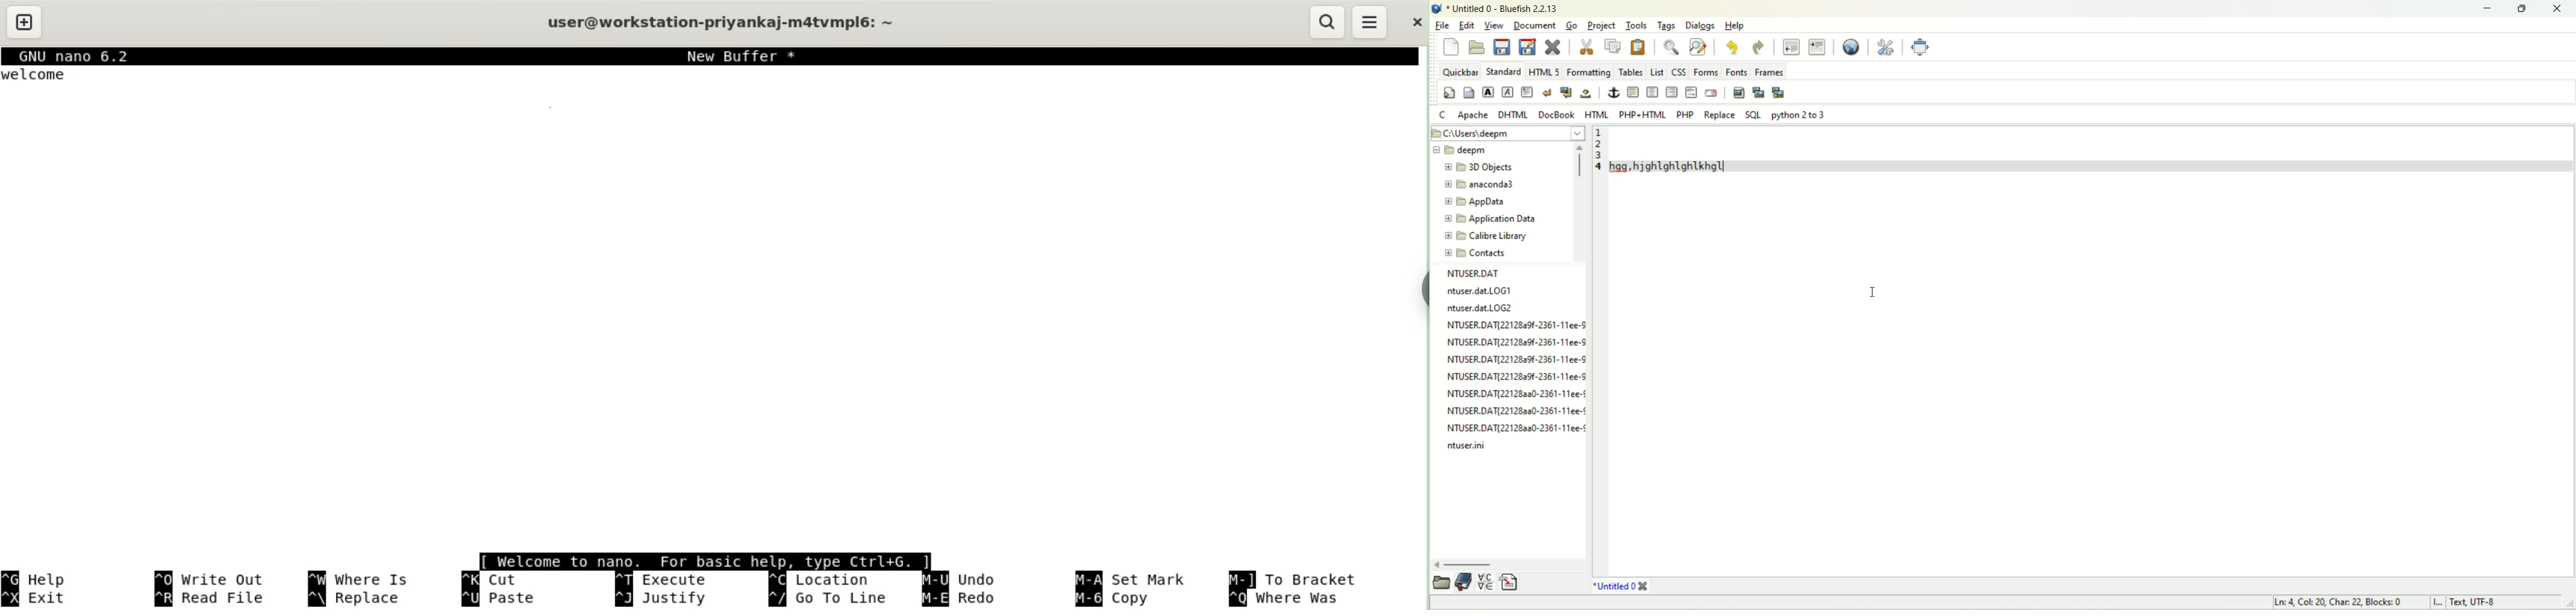  Describe the element at coordinates (1759, 48) in the screenshot. I see `redo` at that location.